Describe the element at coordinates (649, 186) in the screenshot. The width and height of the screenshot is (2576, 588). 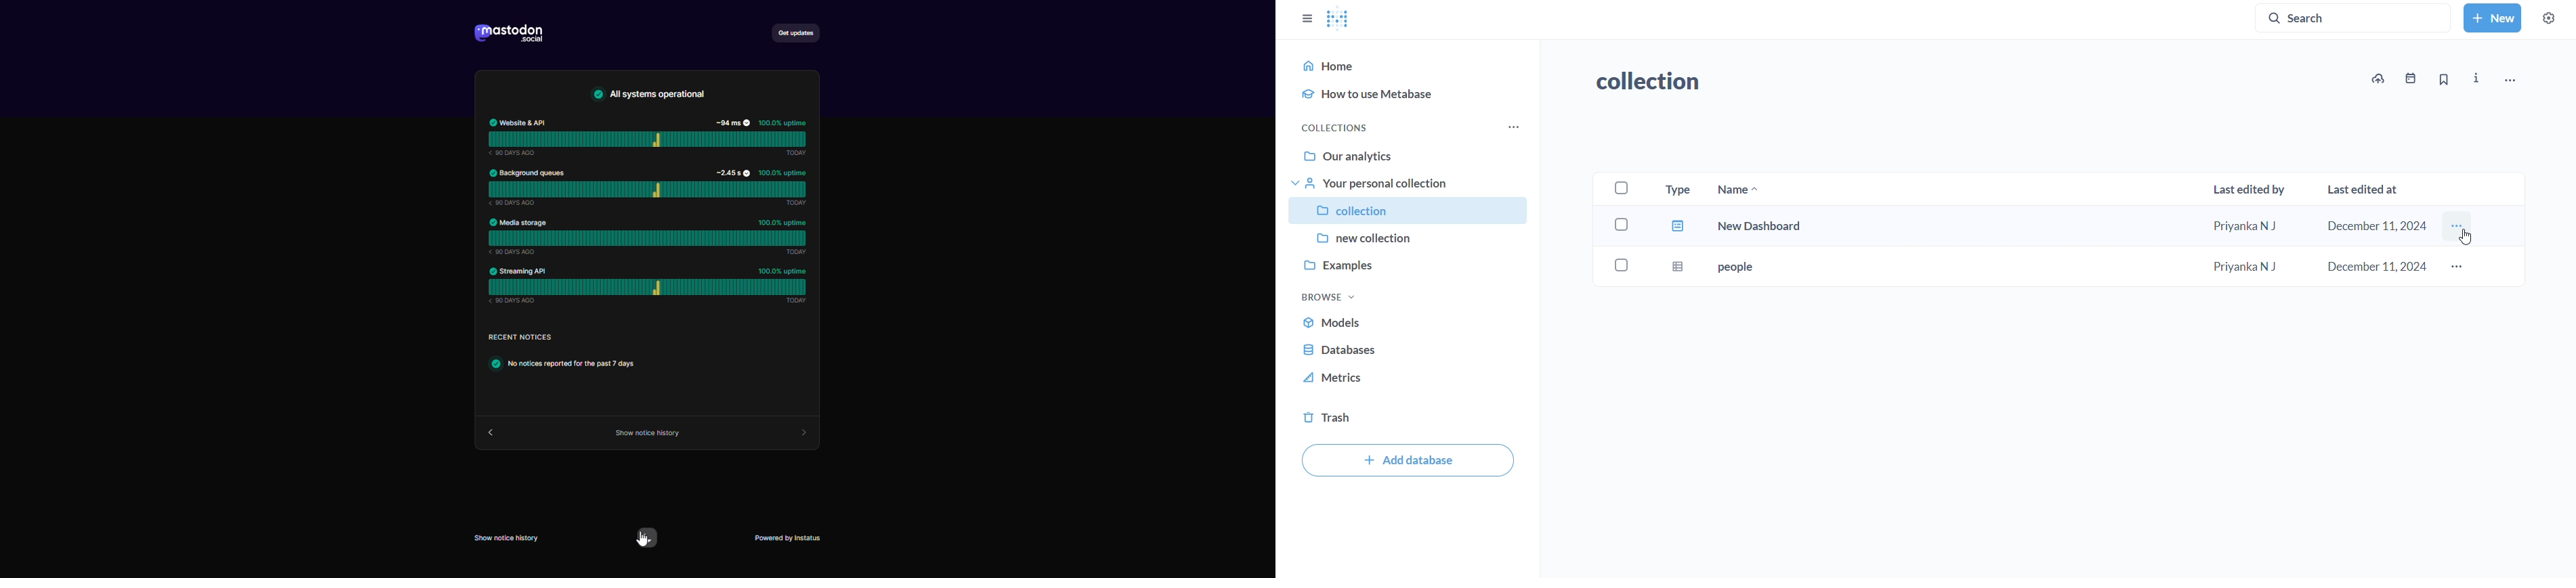
I see `background queues` at that location.